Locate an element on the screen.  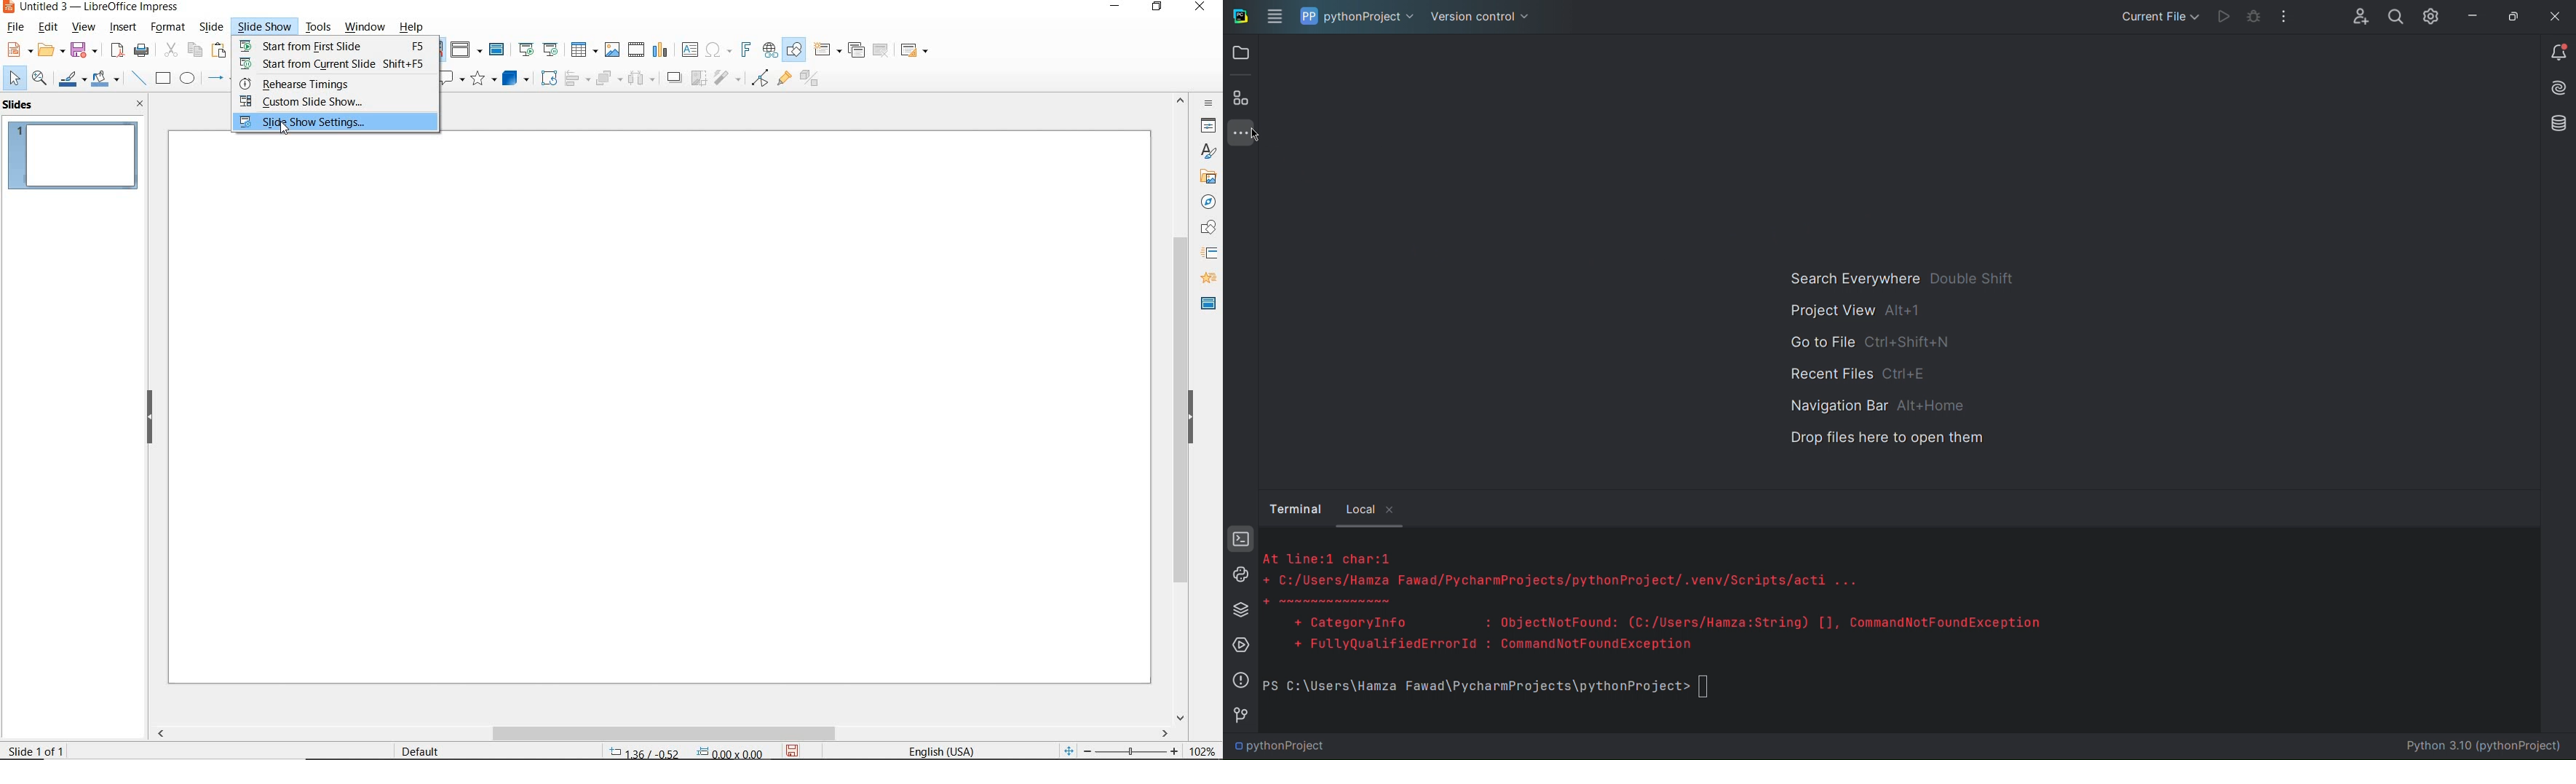
TOGGLE EXTRUSION is located at coordinates (809, 80).